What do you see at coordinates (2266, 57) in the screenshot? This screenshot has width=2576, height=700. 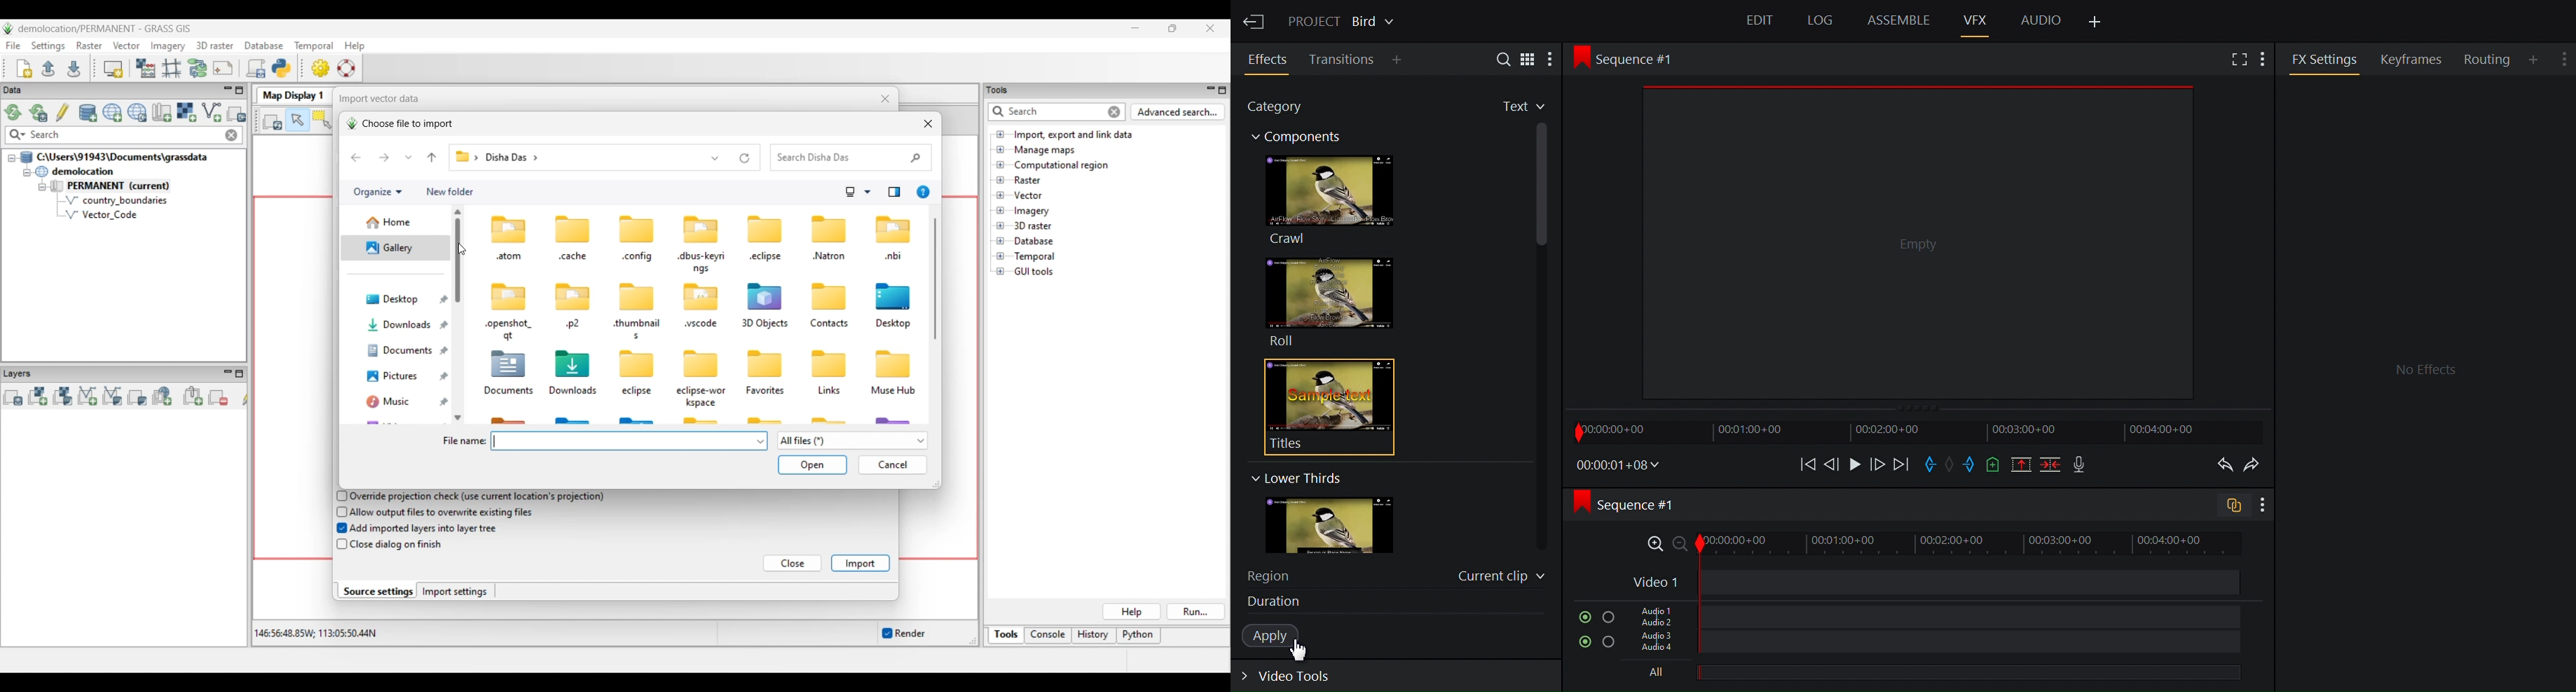 I see `Add Panel` at bounding box center [2266, 57].